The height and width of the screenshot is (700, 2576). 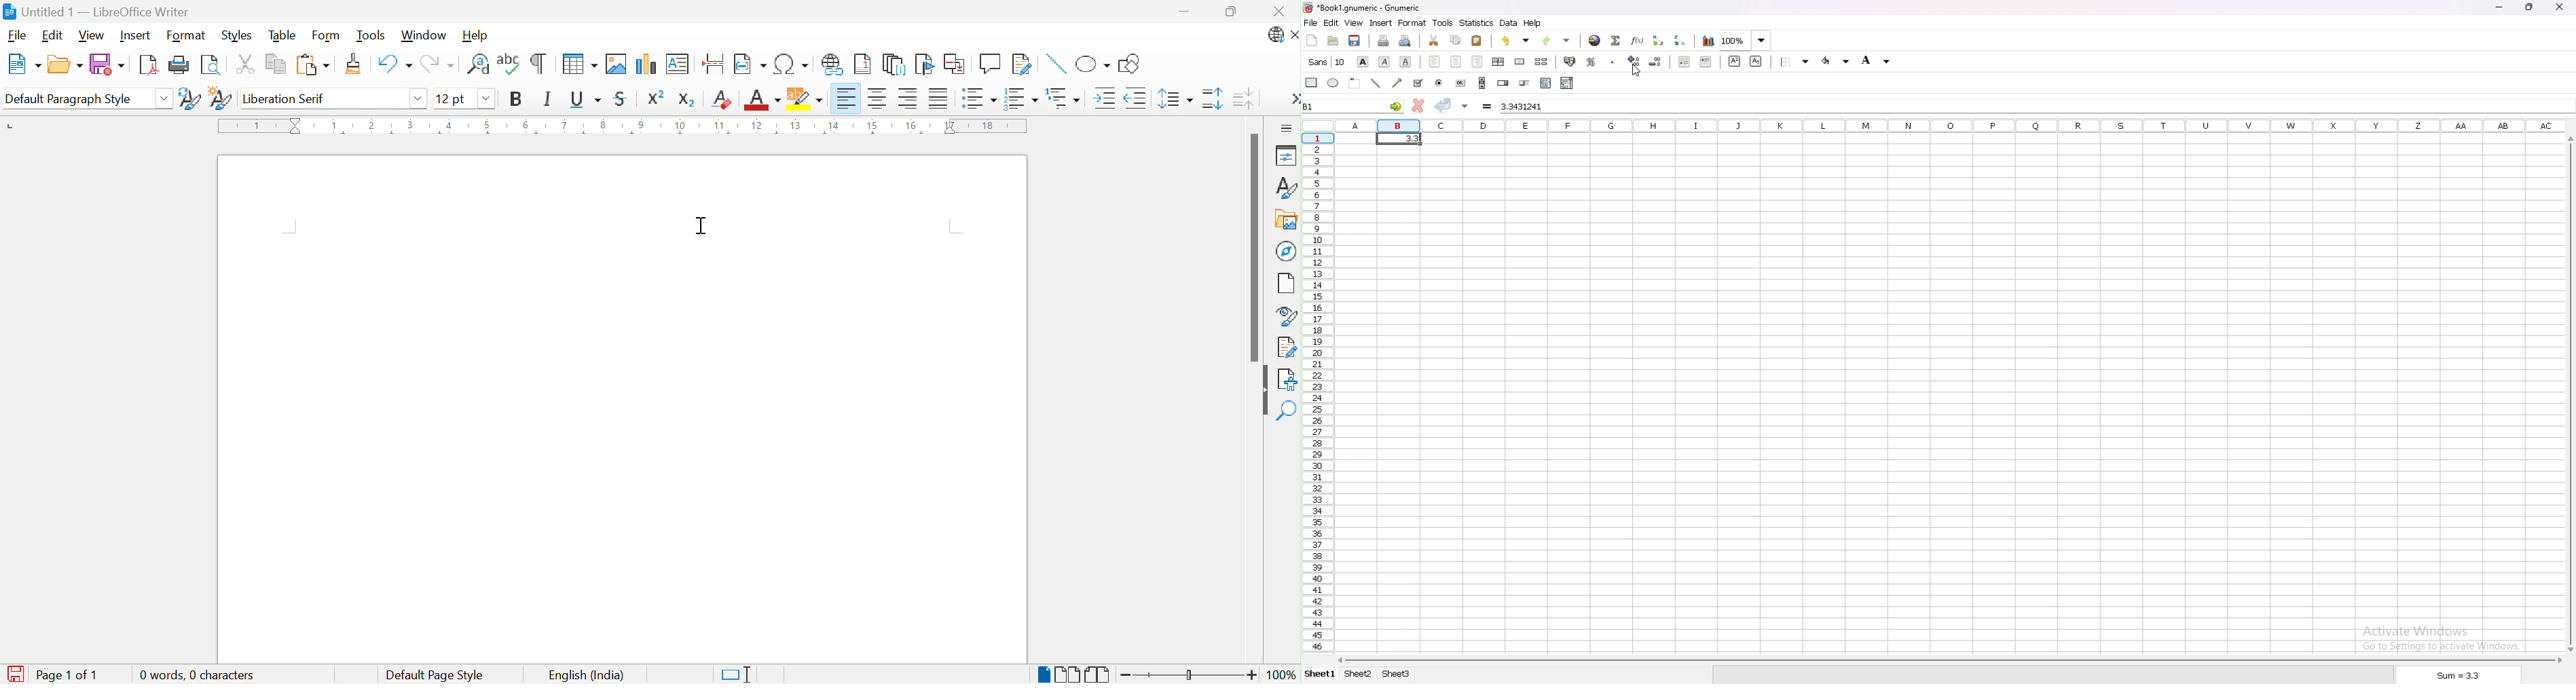 I want to click on Decrease paragraph spacing, so click(x=1246, y=100).